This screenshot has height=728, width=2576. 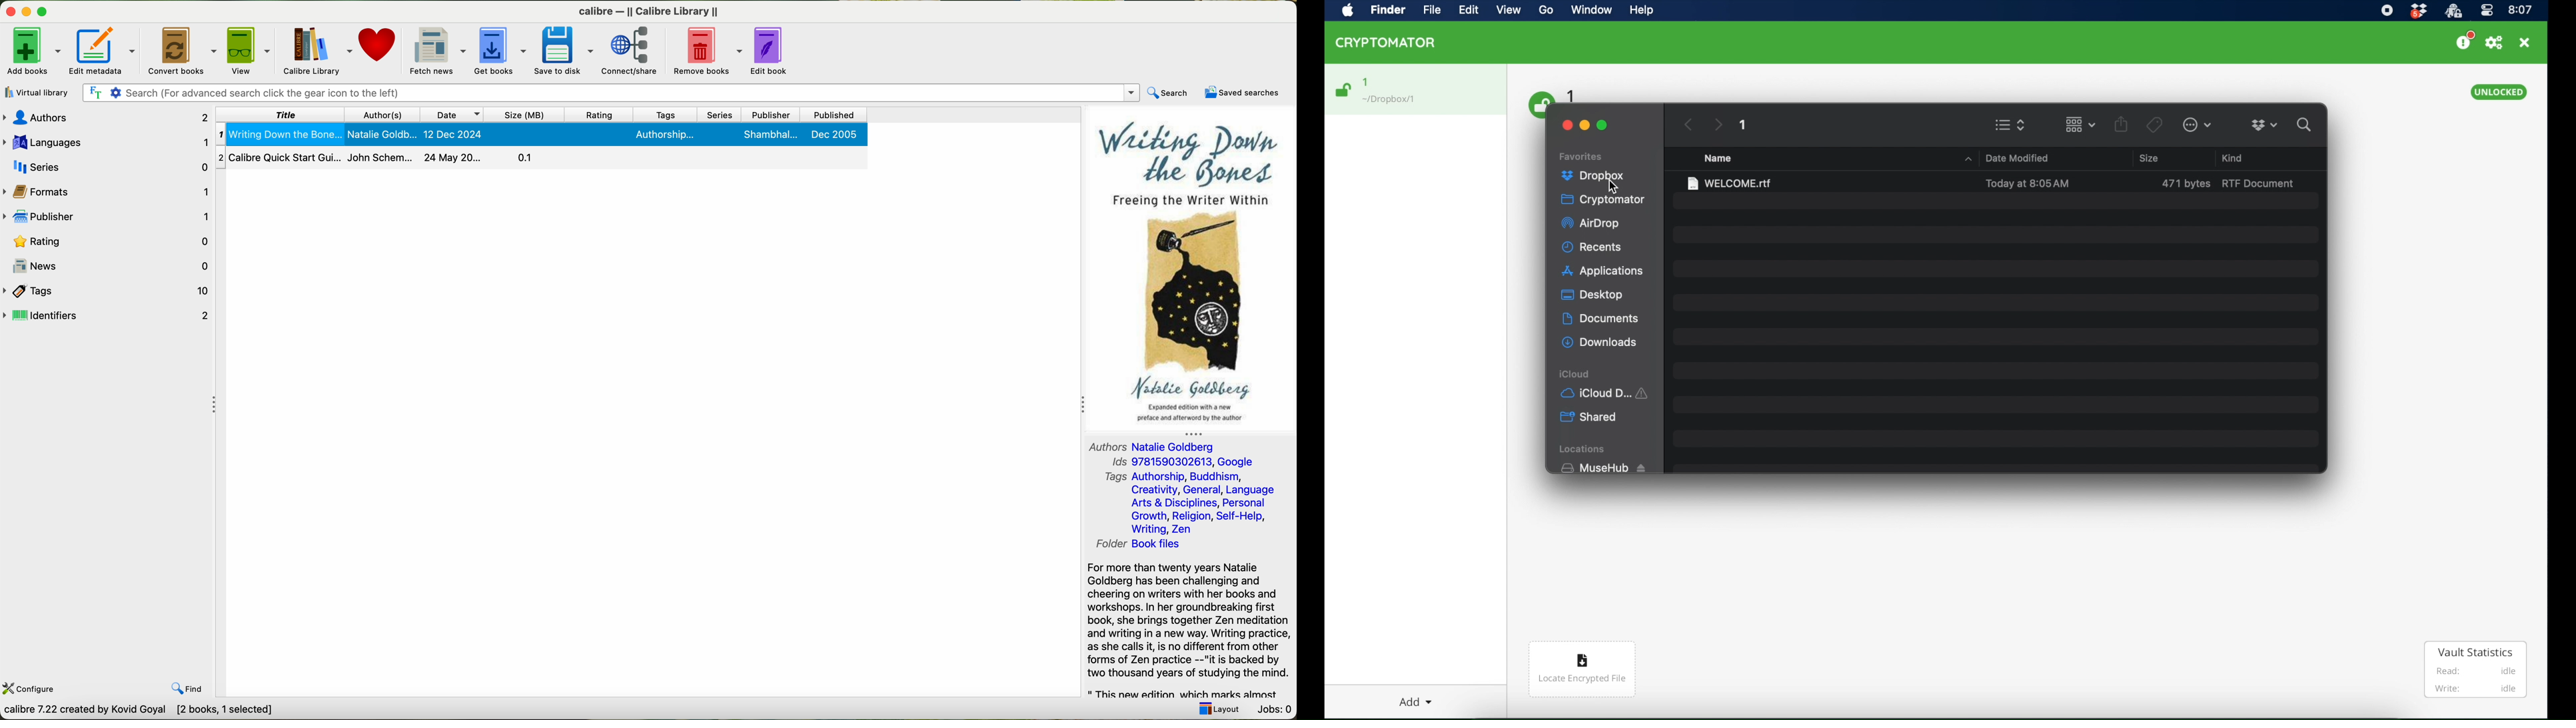 What do you see at coordinates (107, 49) in the screenshot?
I see `edit metadata` at bounding box center [107, 49].